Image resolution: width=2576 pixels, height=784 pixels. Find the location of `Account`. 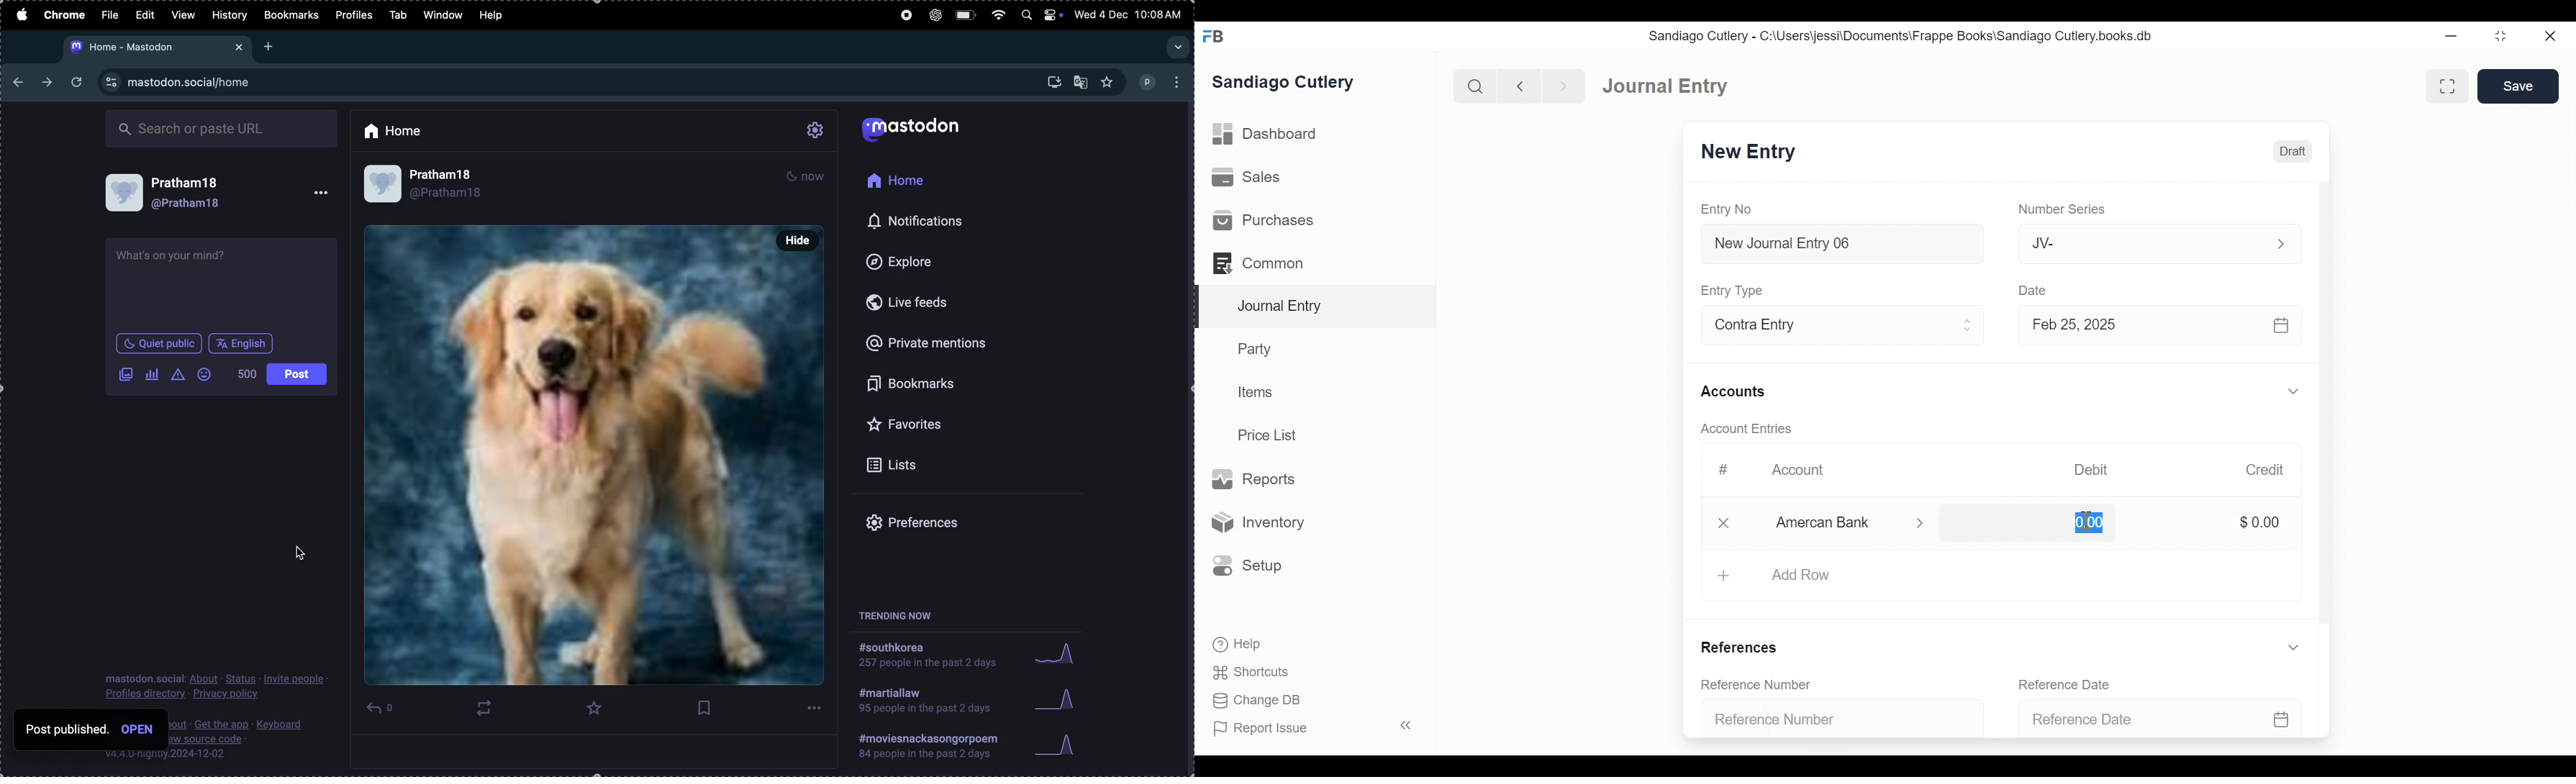

Account is located at coordinates (1808, 474).